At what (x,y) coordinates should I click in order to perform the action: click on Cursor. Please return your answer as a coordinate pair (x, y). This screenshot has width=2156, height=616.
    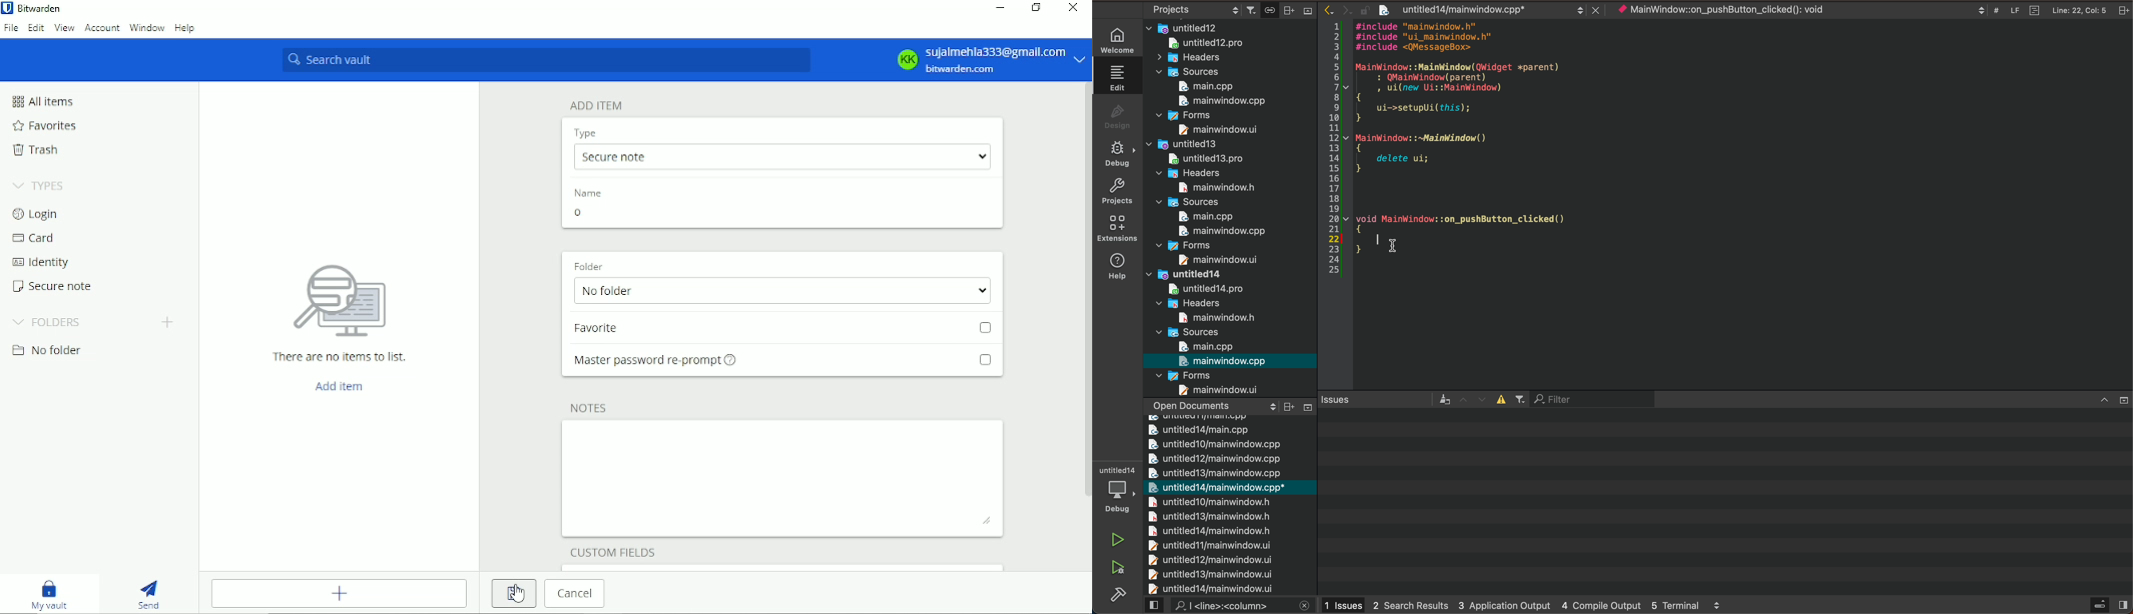
    Looking at the image, I should click on (518, 594).